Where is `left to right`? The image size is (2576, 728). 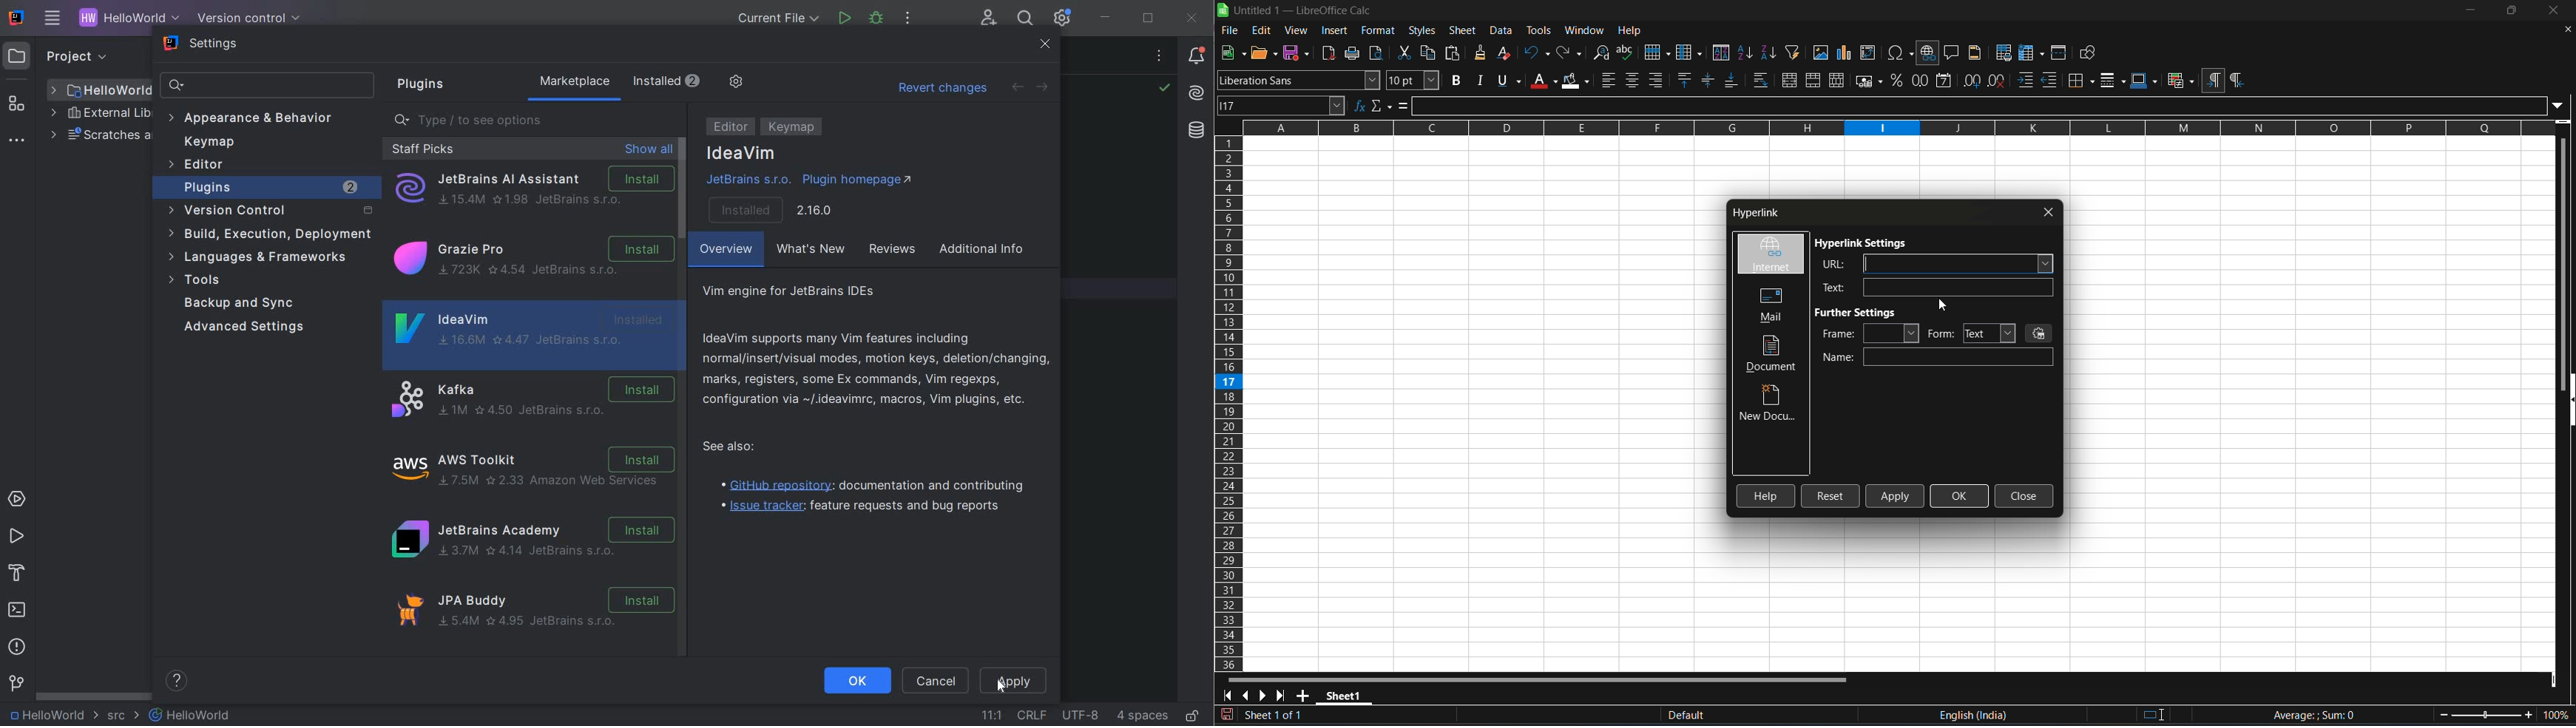 left to right is located at coordinates (2213, 79).